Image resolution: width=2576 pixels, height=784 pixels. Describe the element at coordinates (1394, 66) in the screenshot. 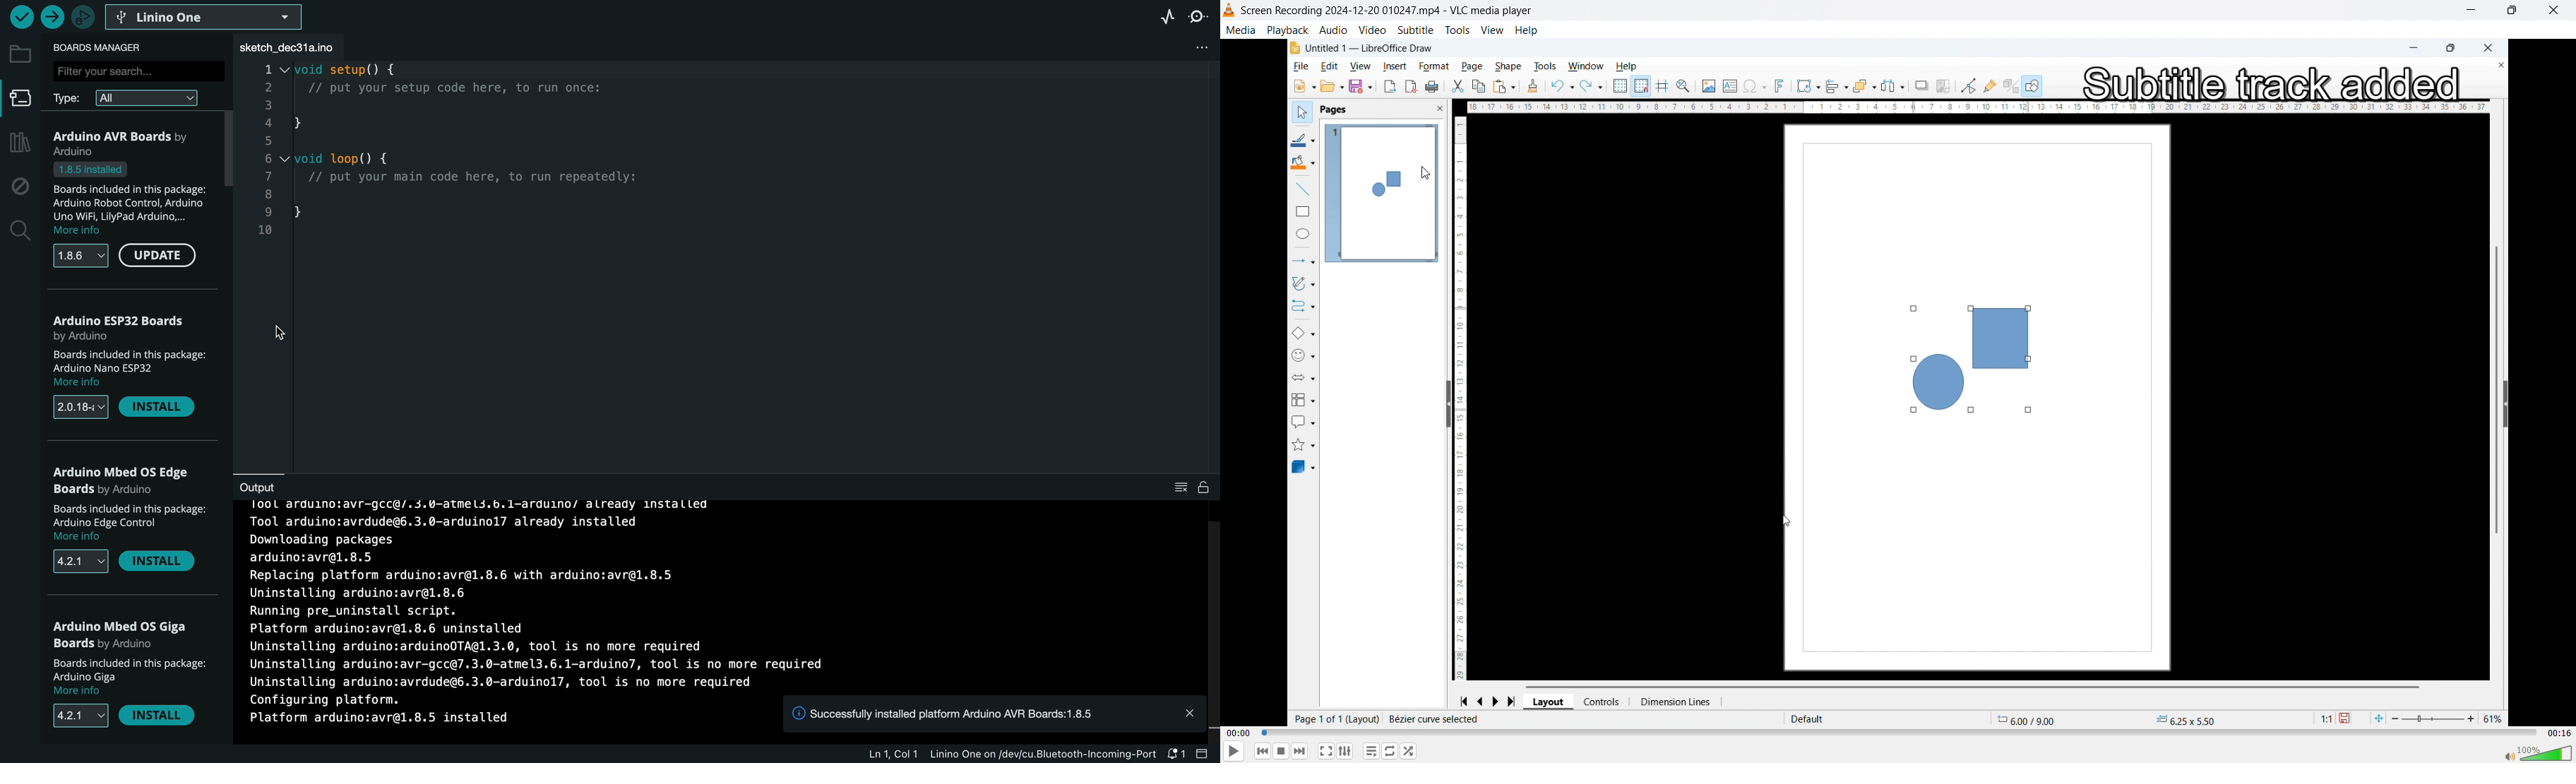

I see `insert` at that location.